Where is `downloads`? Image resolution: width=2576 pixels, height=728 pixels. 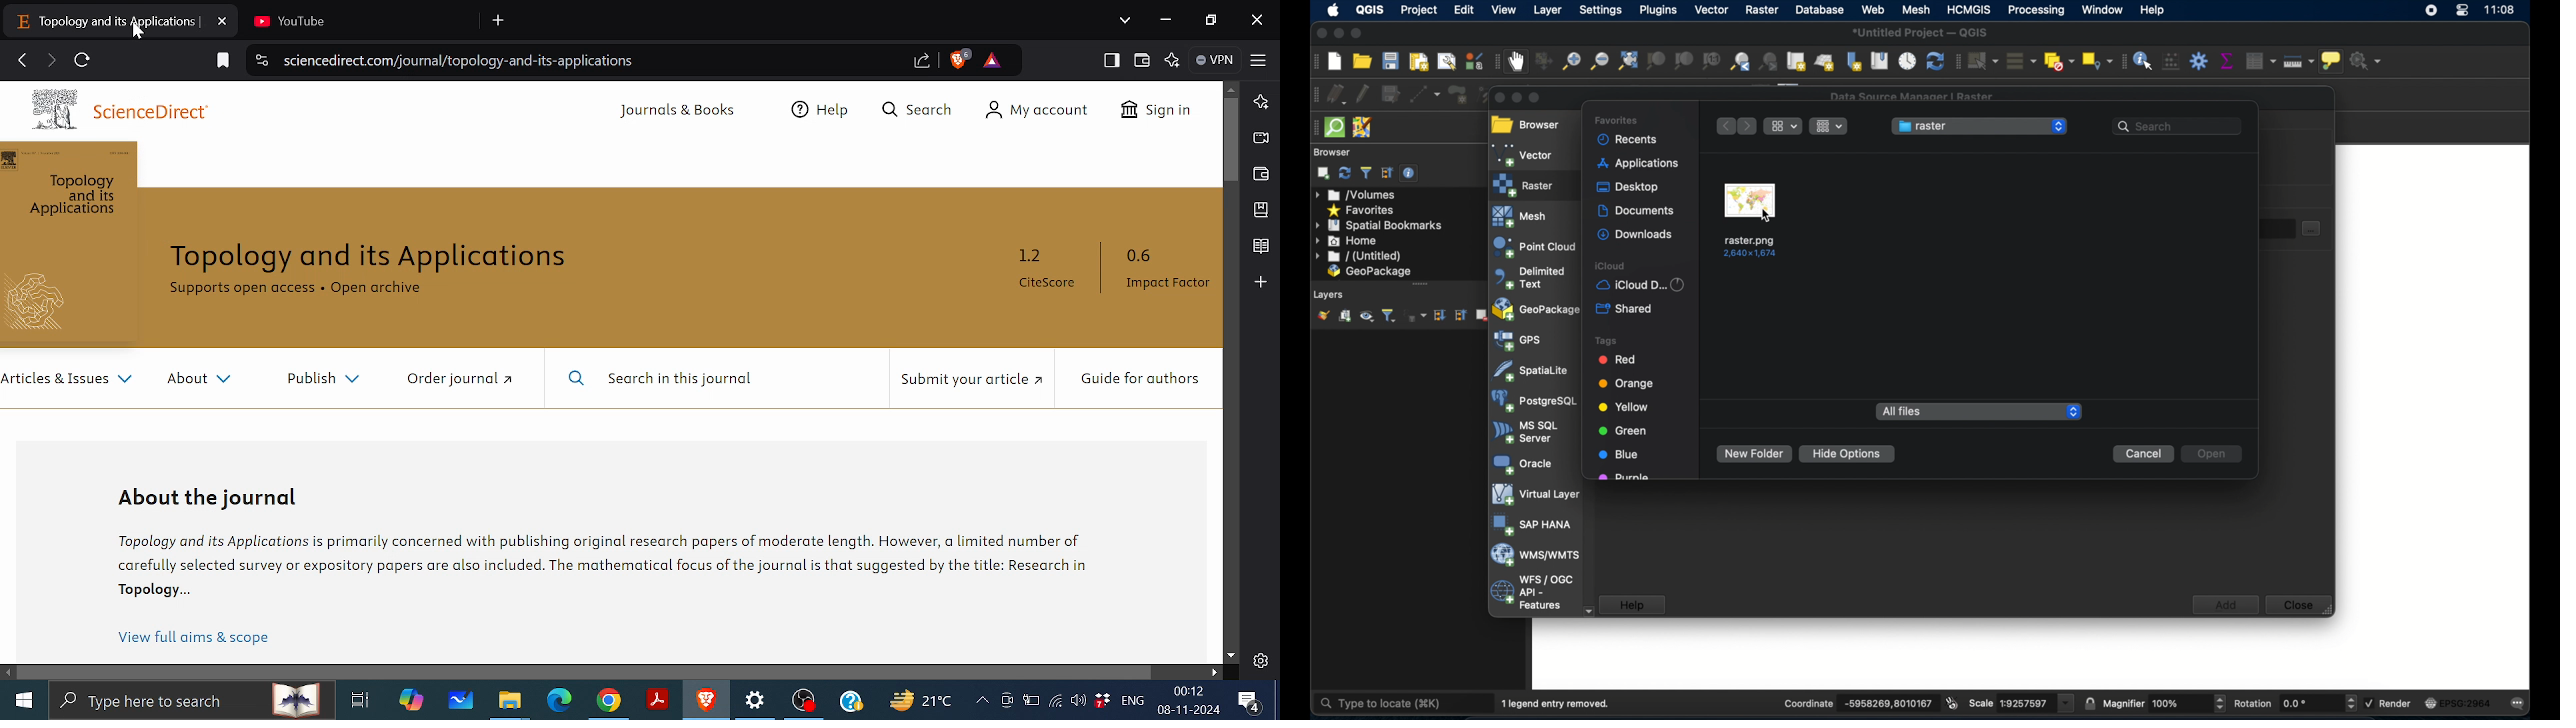
downloads is located at coordinates (1634, 235).